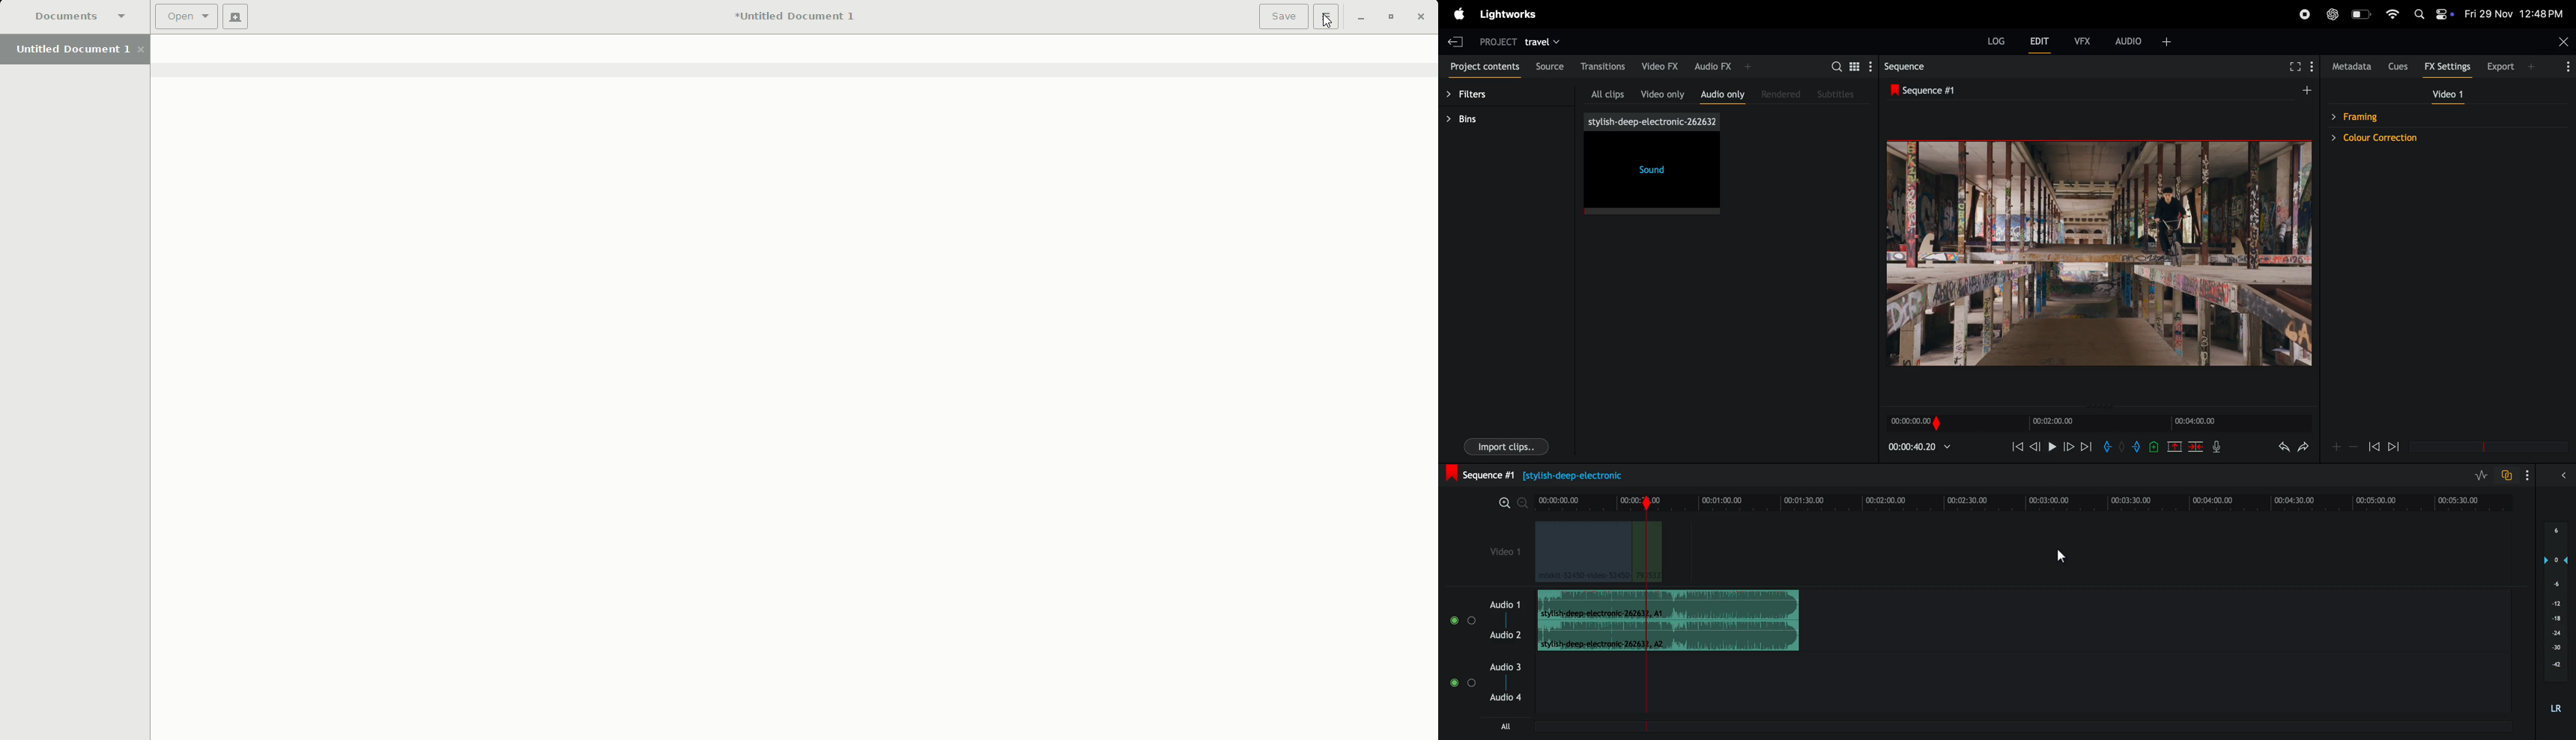 The image size is (2576, 756). I want to click on audio only, so click(1723, 93).